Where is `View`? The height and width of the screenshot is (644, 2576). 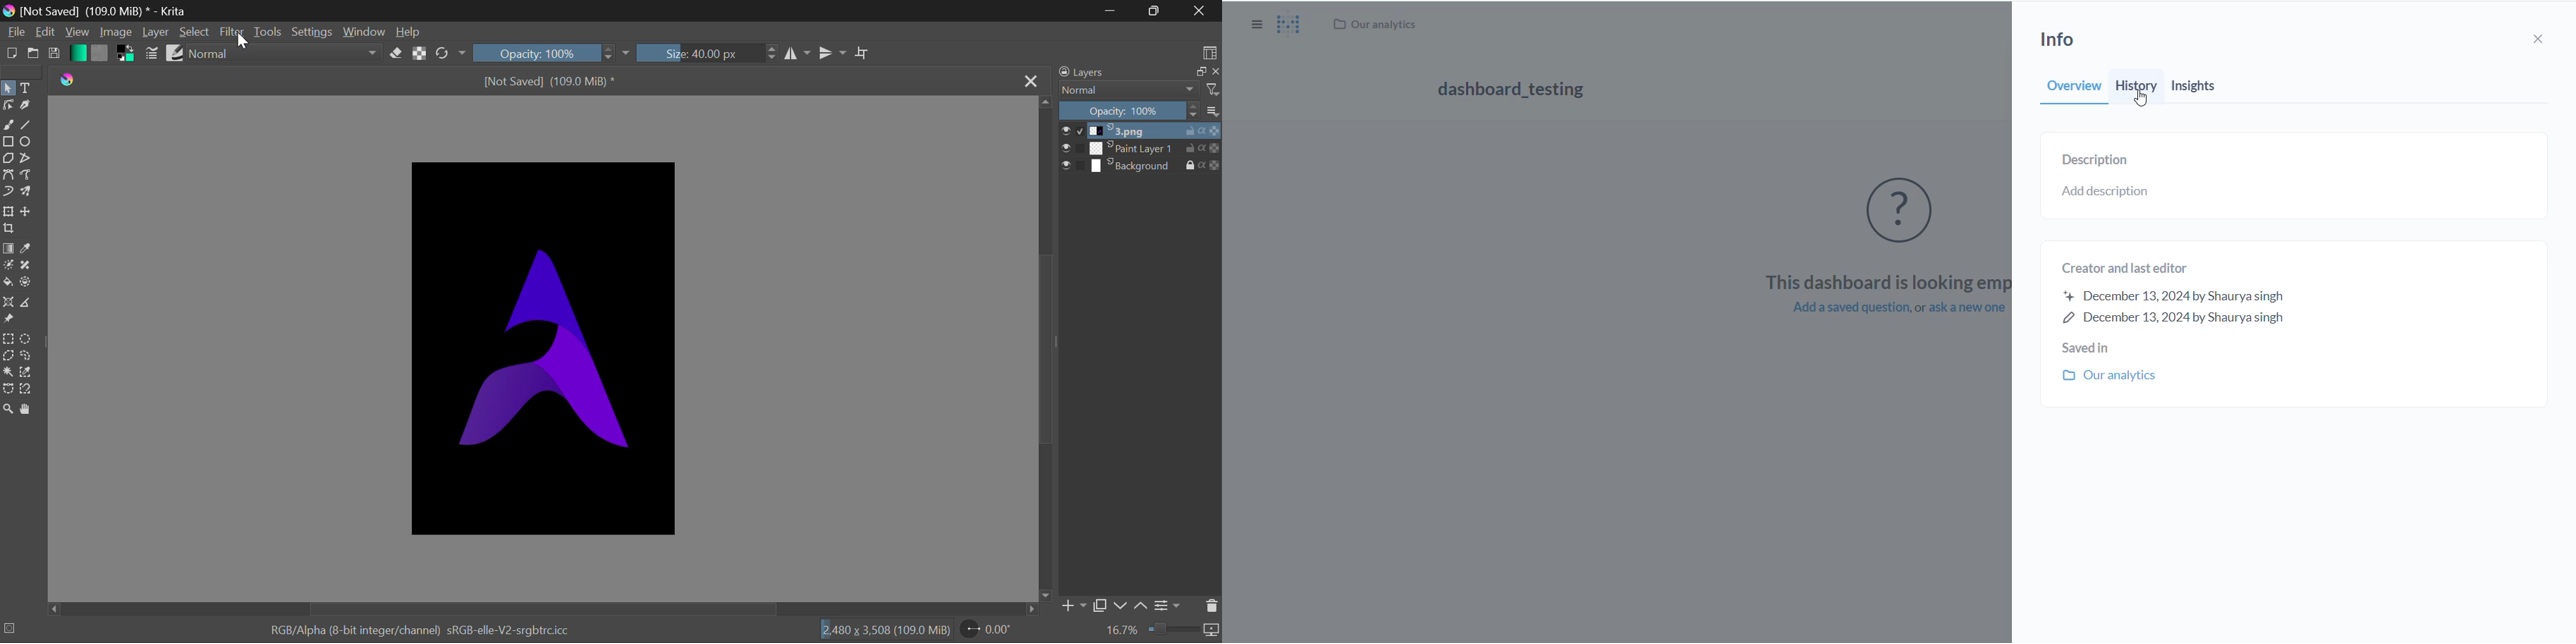 View is located at coordinates (76, 32).